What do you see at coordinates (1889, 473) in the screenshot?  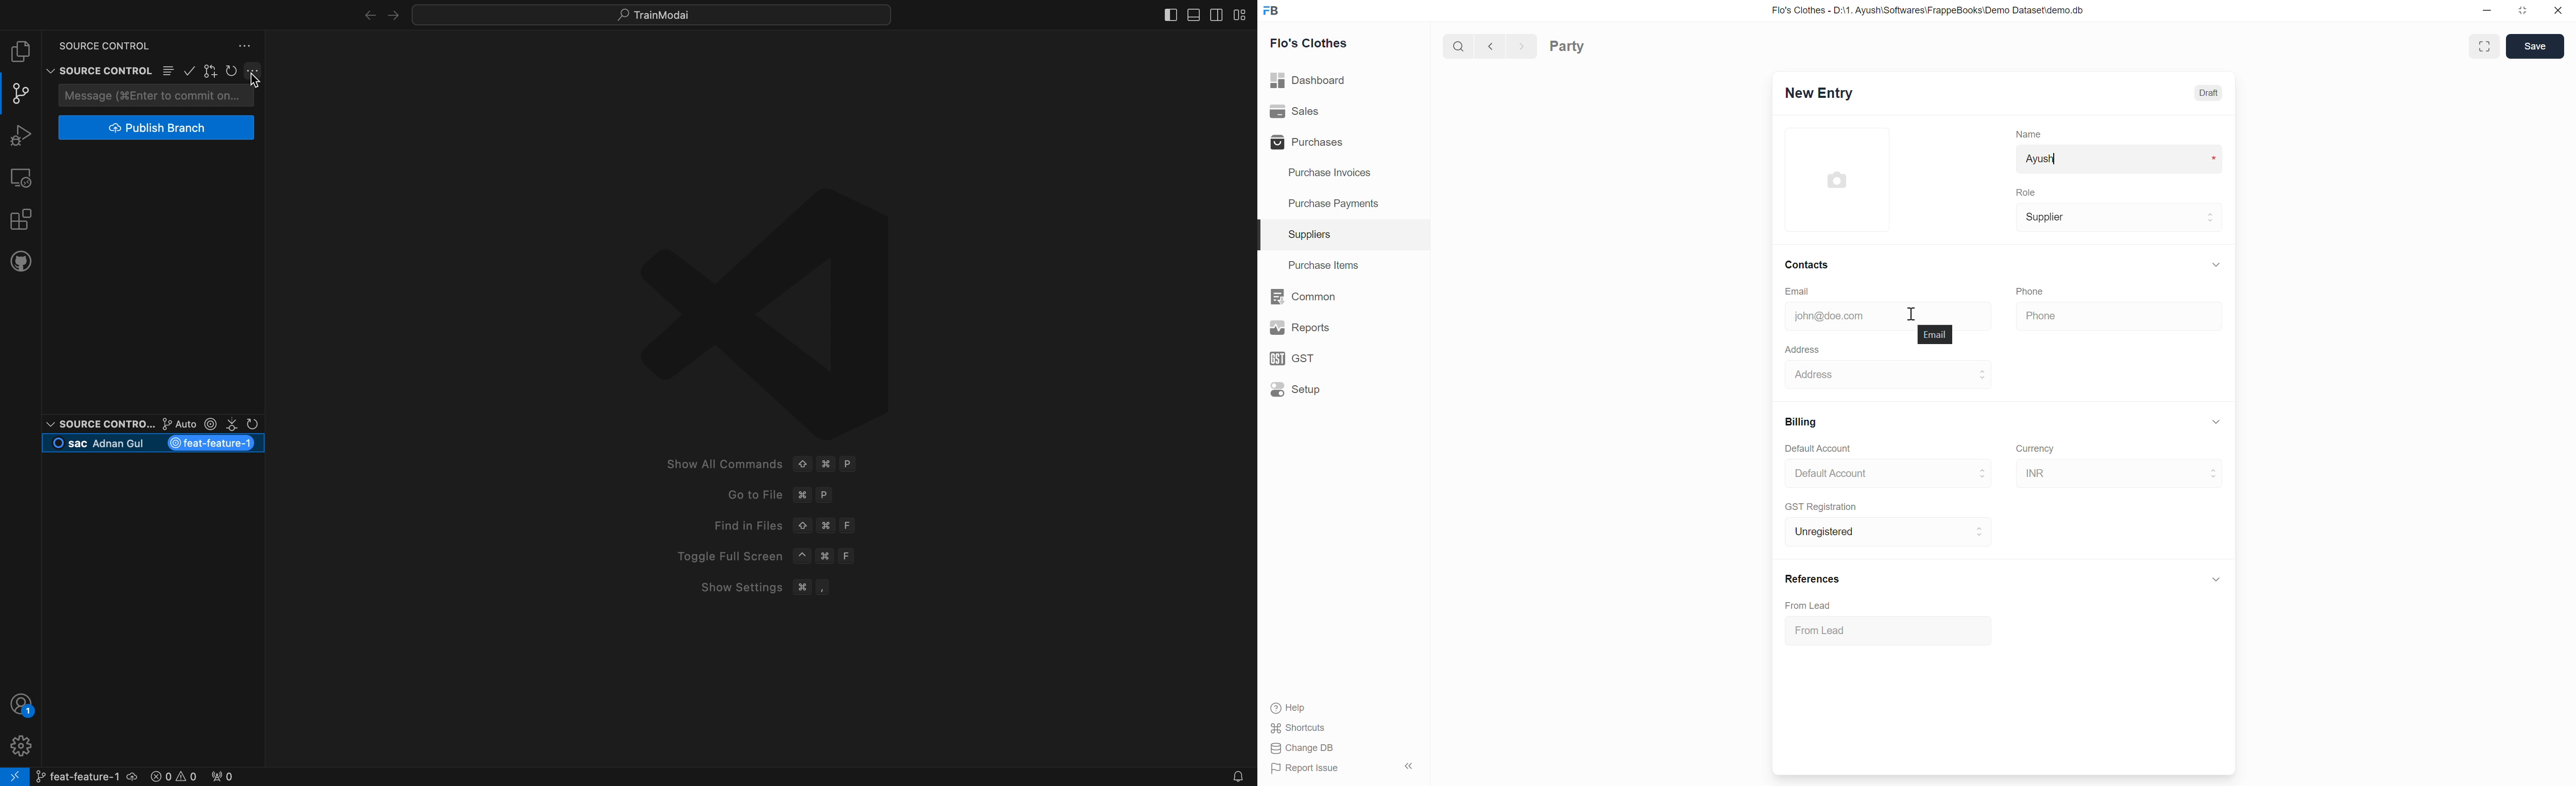 I see `Default Account` at bounding box center [1889, 473].